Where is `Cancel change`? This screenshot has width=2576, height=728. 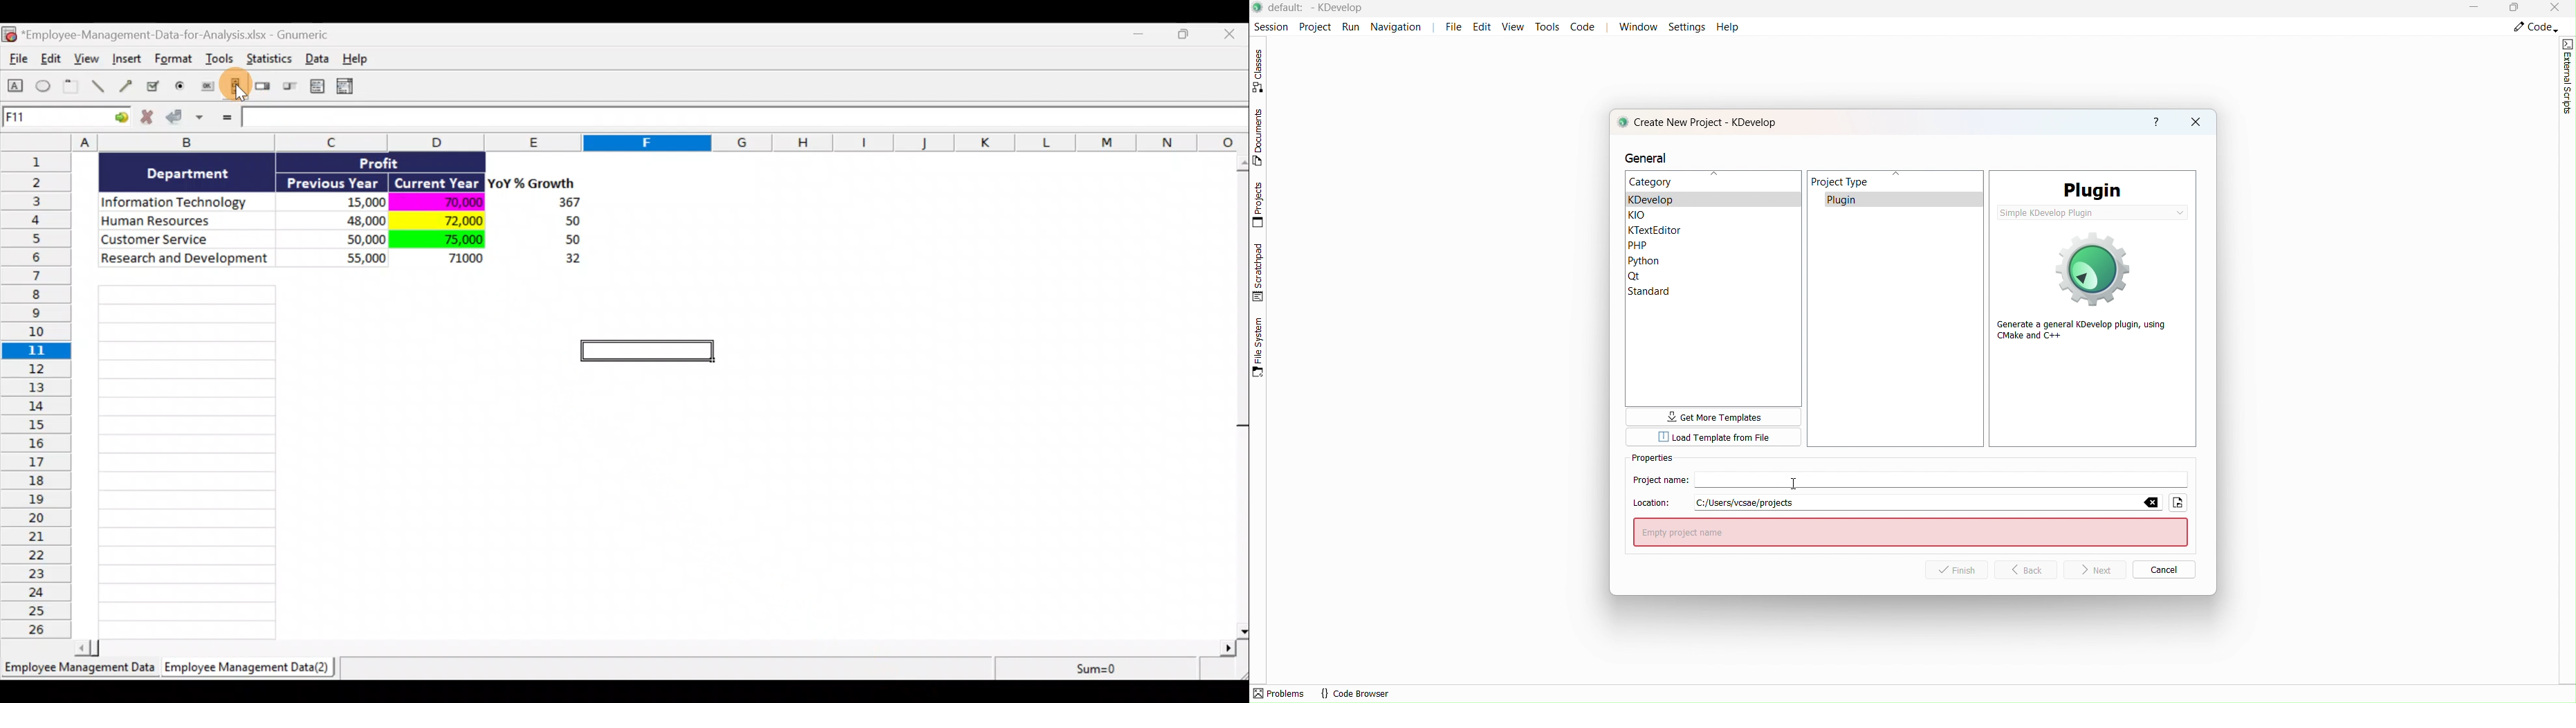 Cancel change is located at coordinates (151, 120).